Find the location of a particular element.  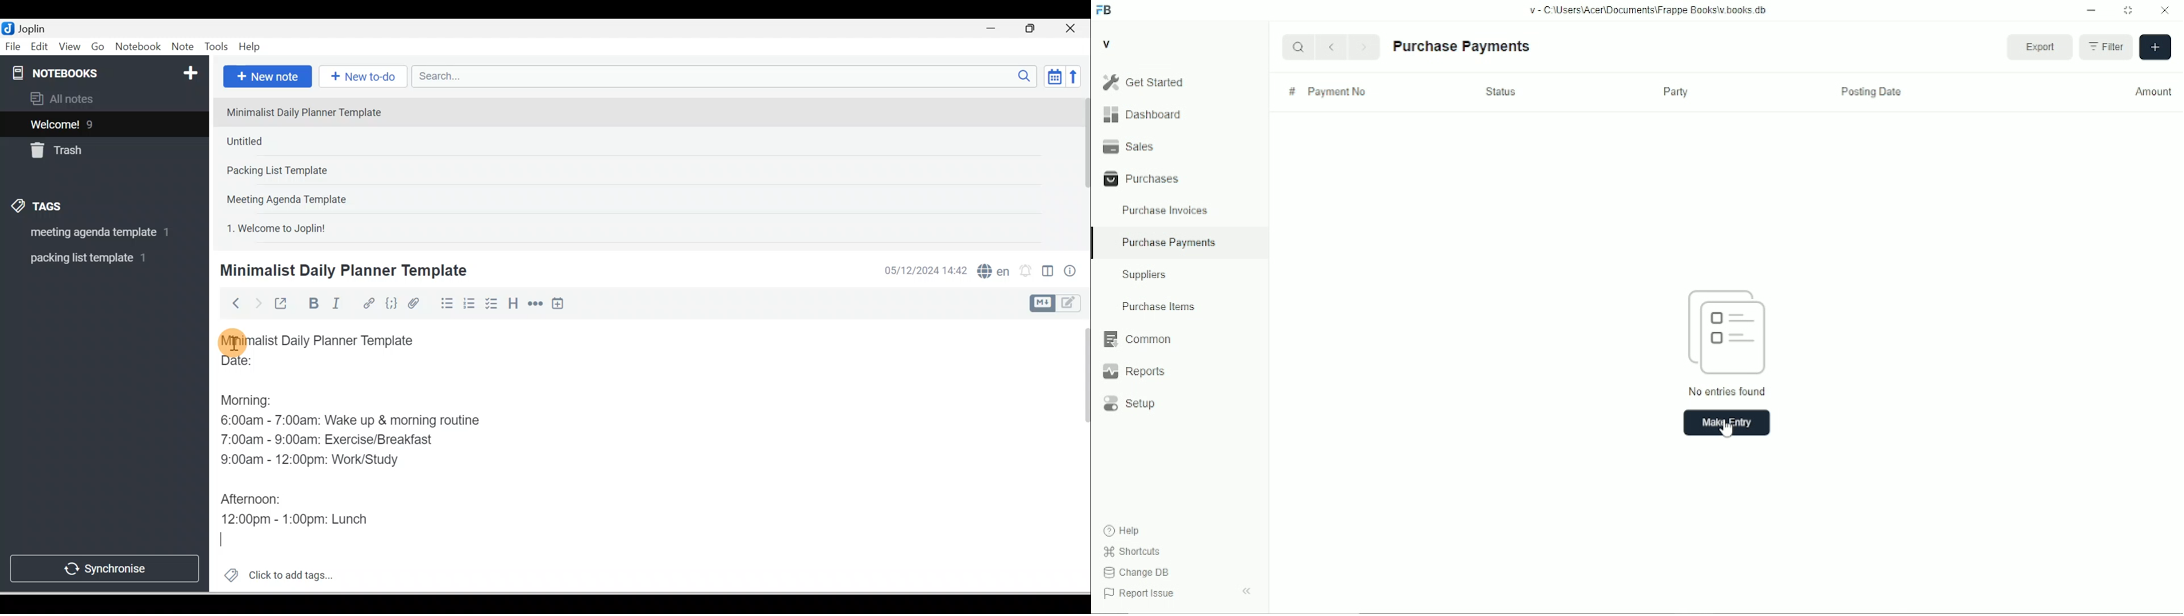

Articles icon is located at coordinates (1727, 332).